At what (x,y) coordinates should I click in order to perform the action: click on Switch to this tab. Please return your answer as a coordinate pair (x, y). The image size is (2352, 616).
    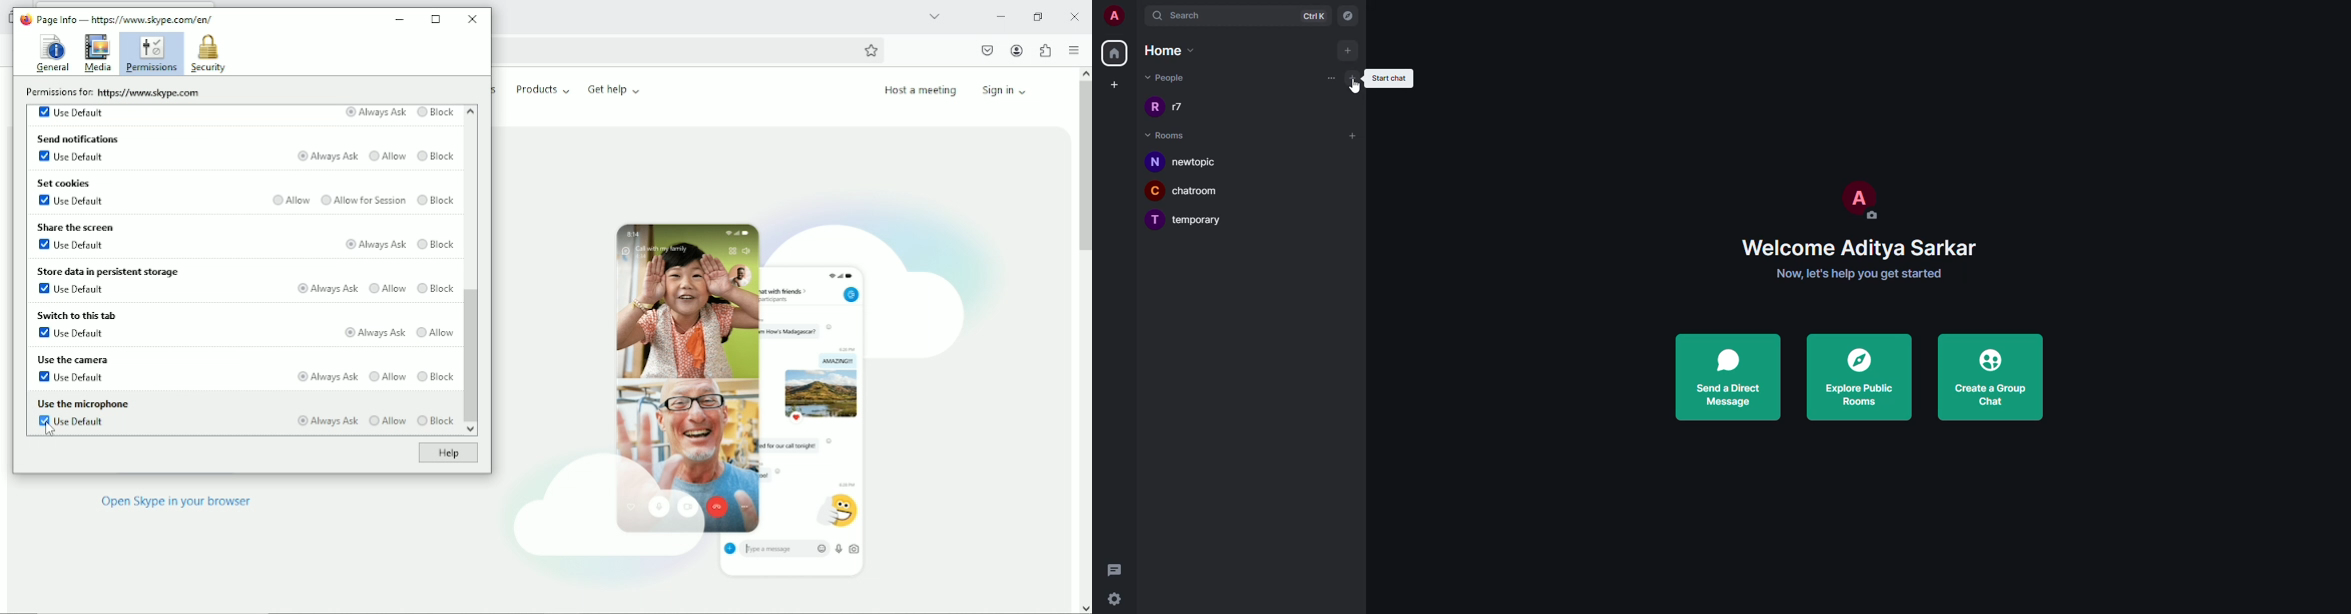
    Looking at the image, I should click on (76, 316).